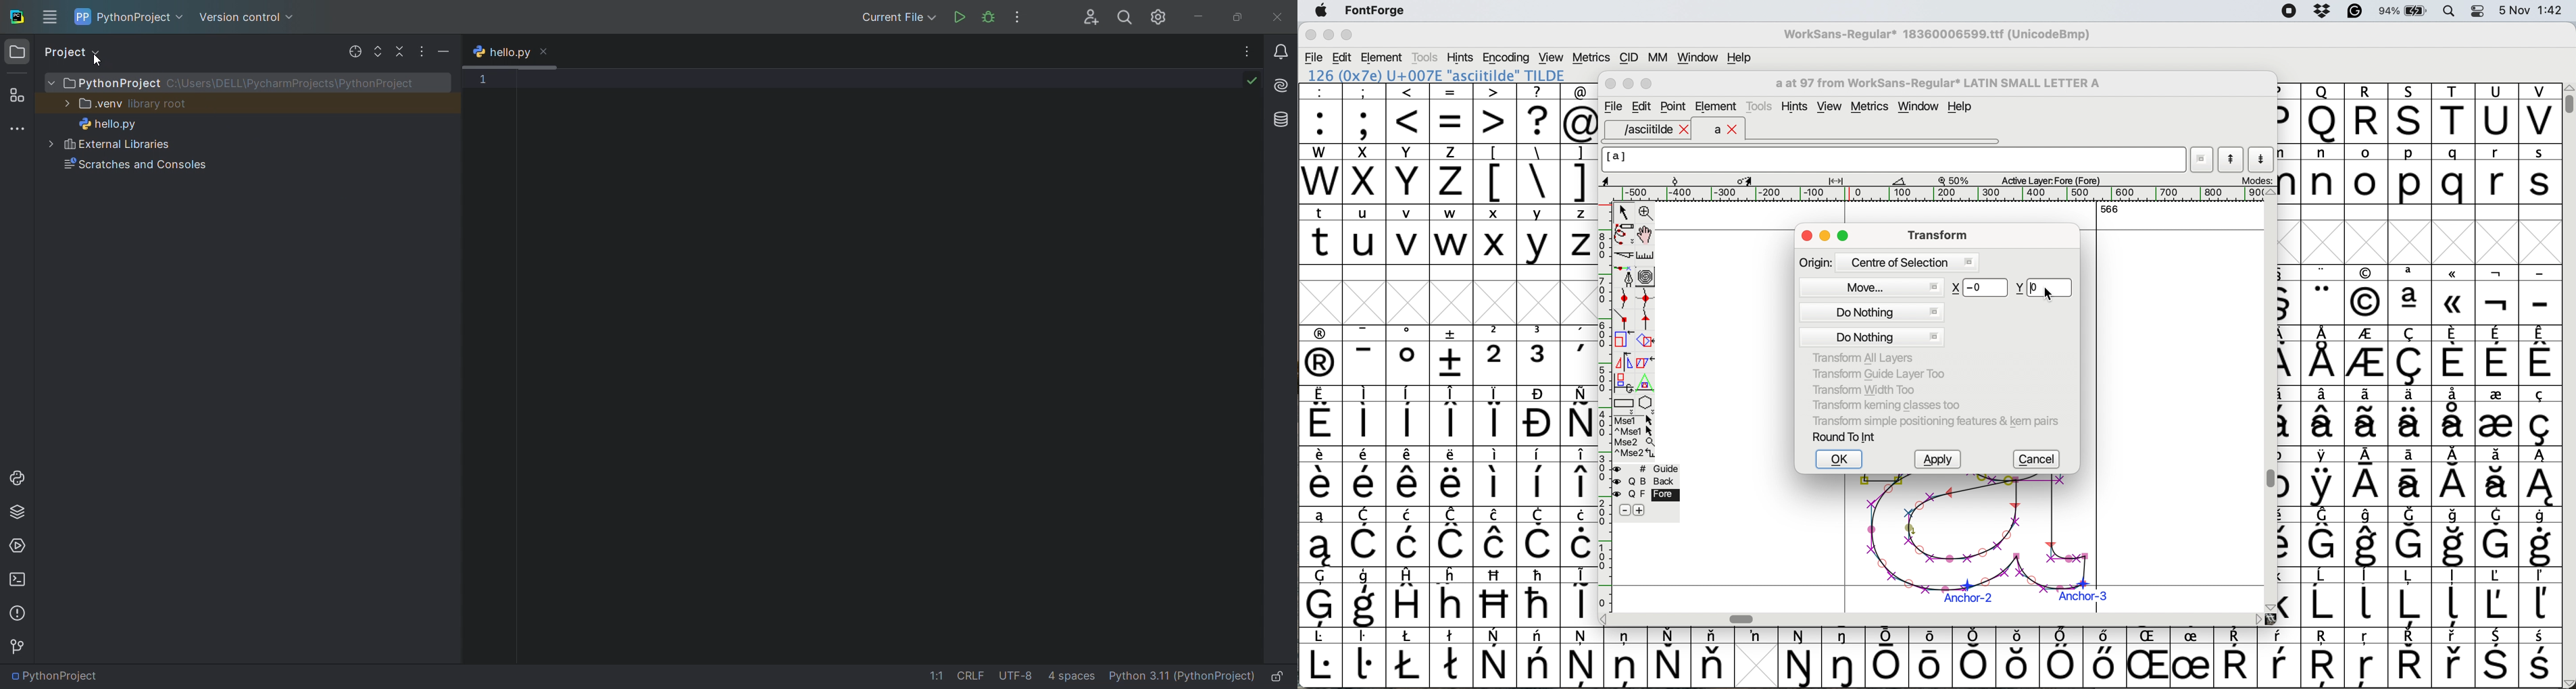 This screenshot has width=2576, height=700. Describe the element at coordinates (1322, 174) in the screenshot. I see `W` at that location.